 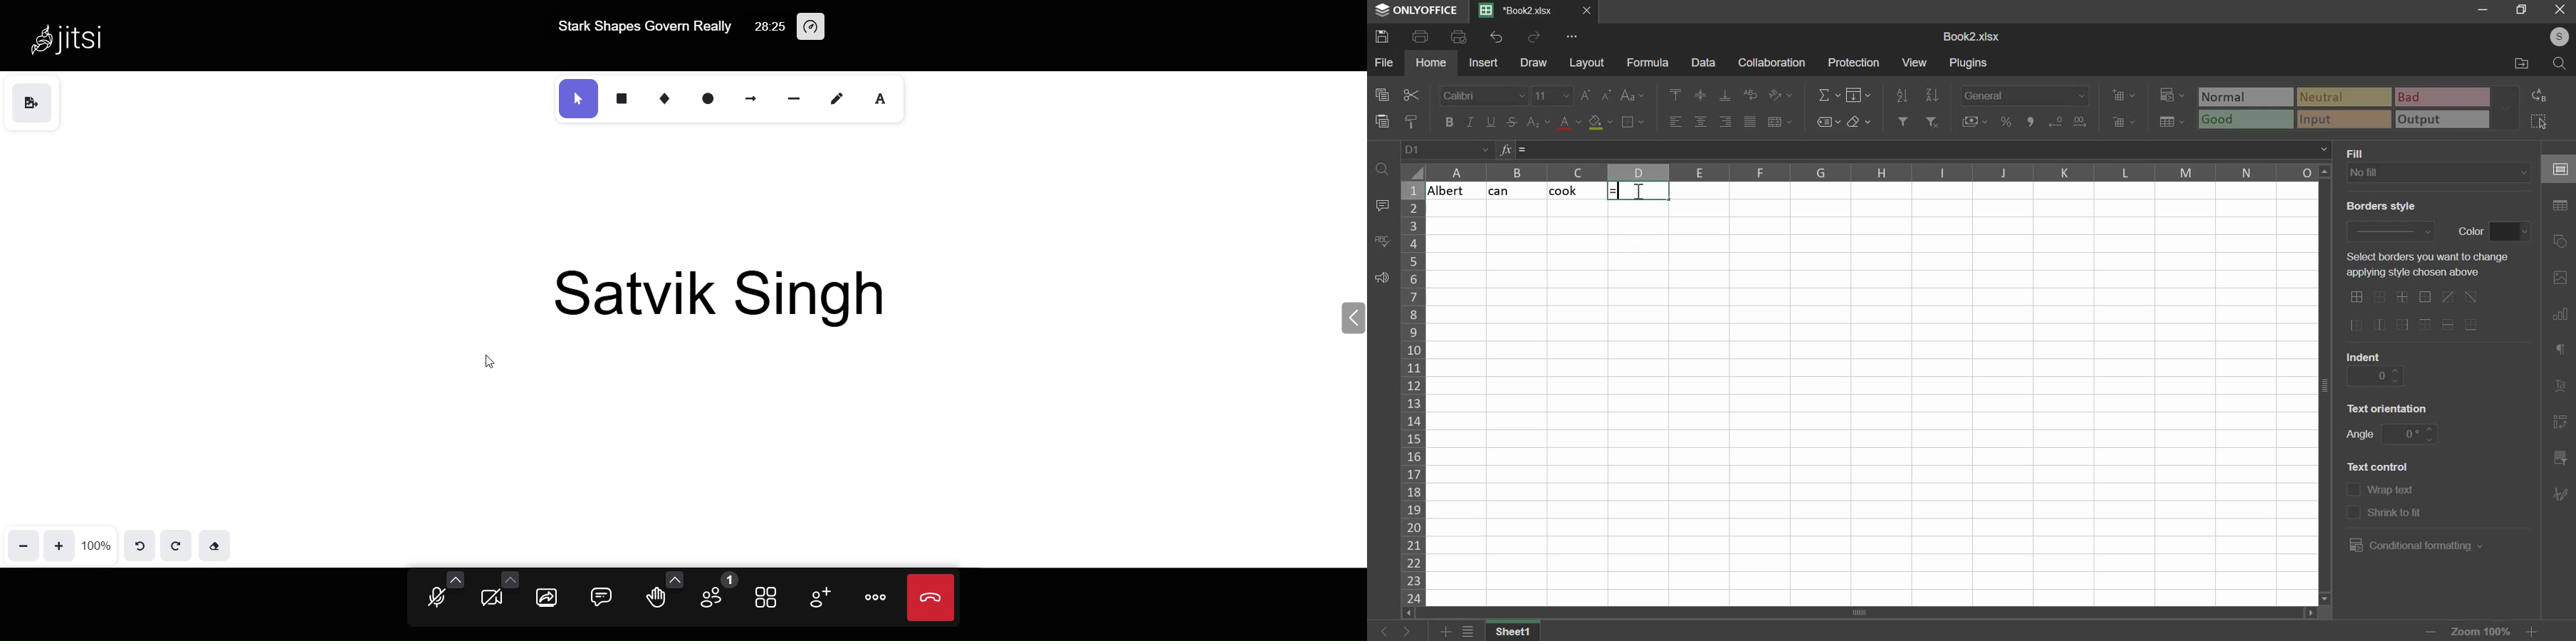 I want to click on border, so click(x=1632, y=121).